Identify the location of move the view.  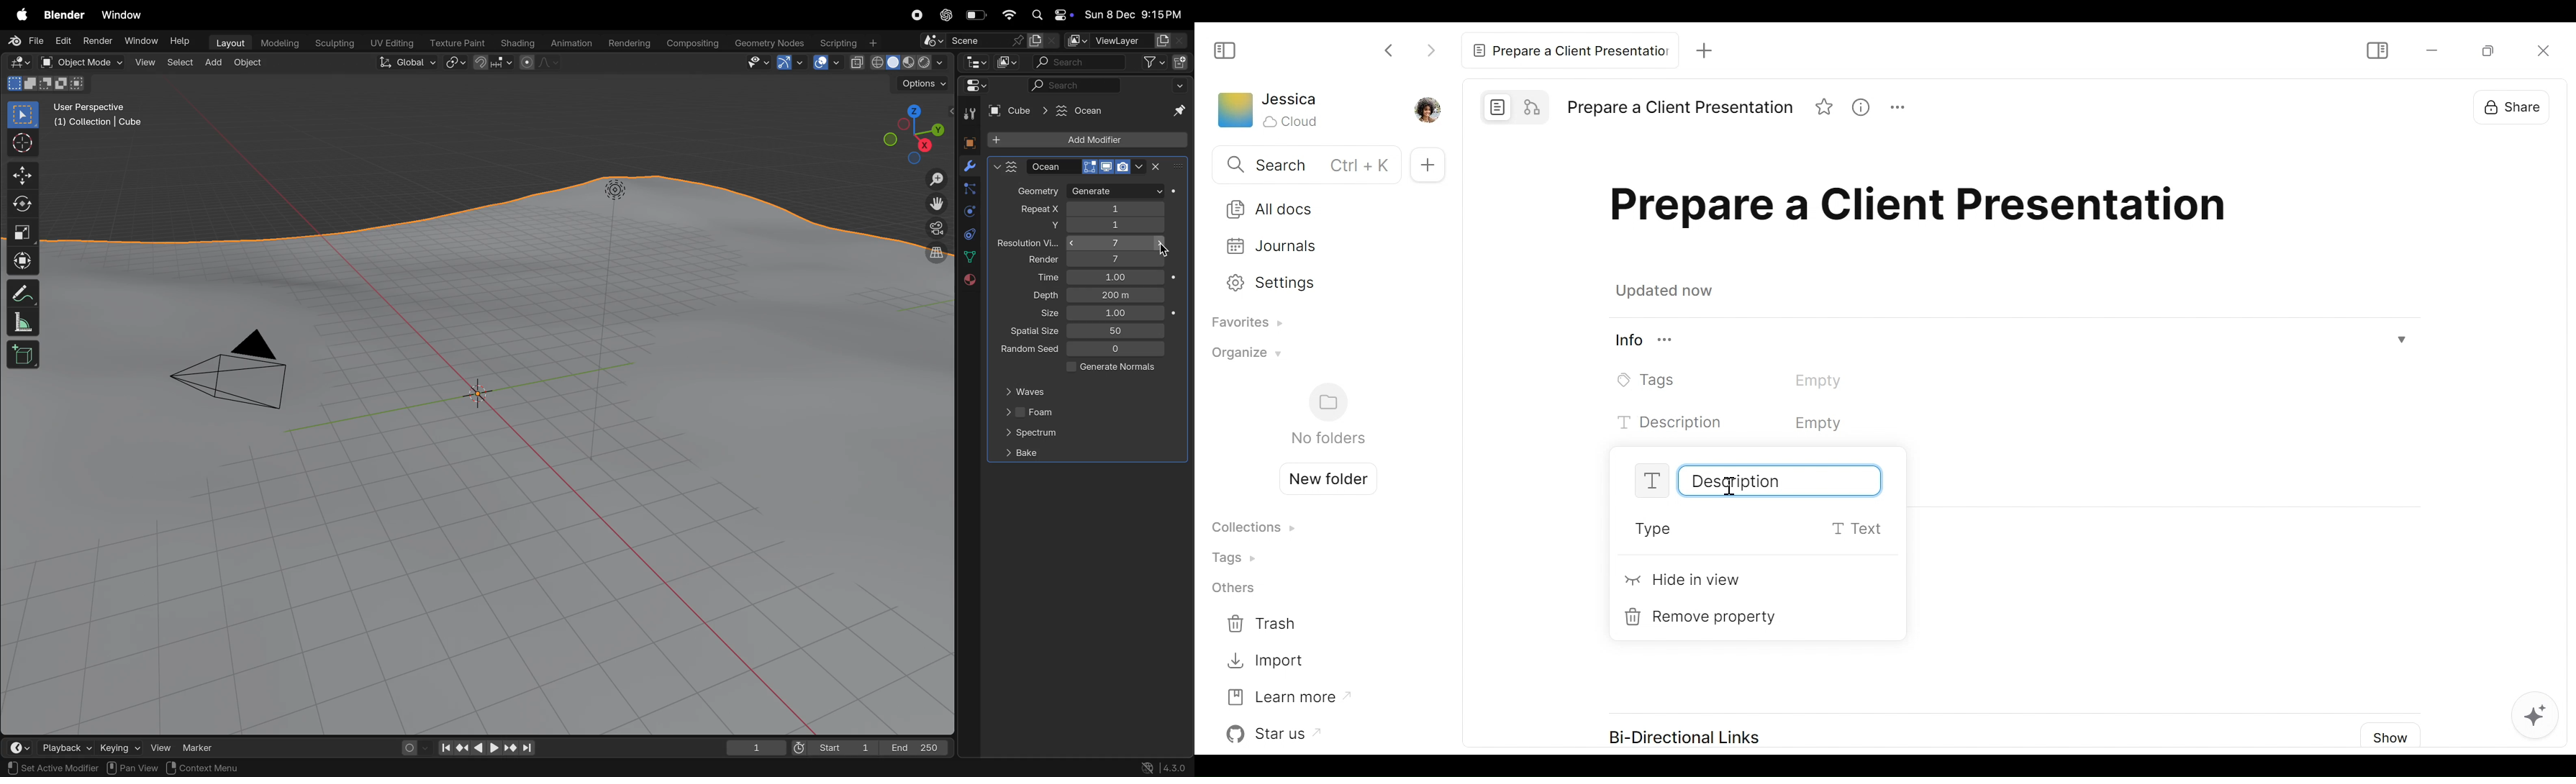
(934, 202).